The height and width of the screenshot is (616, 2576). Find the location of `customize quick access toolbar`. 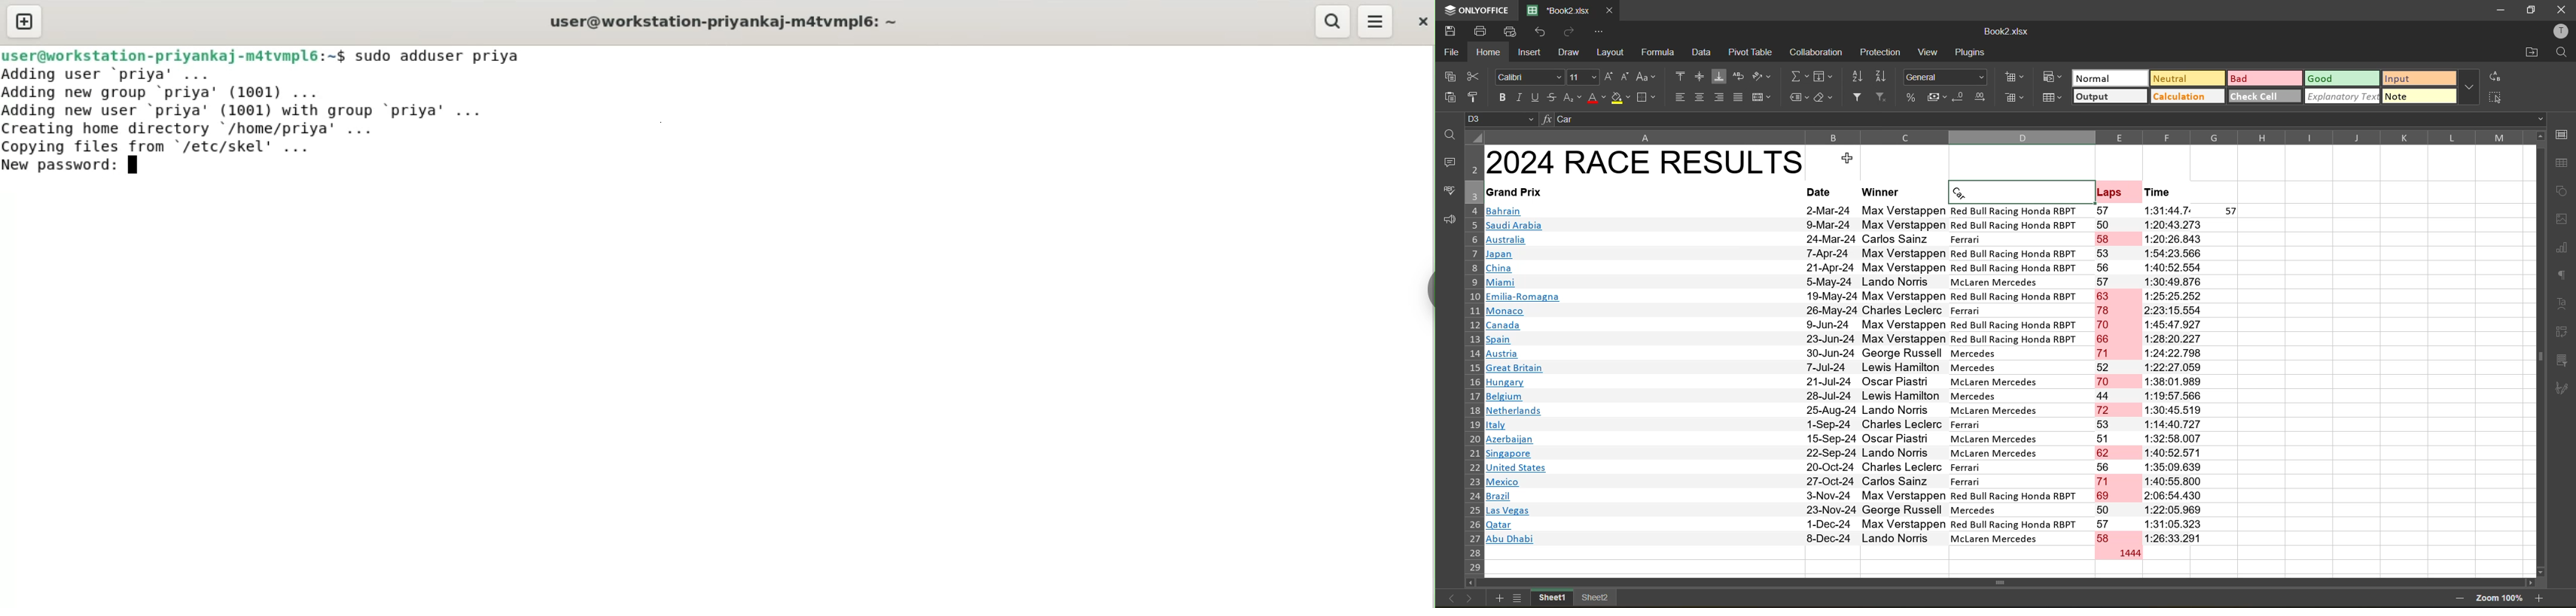

customize quick access toolbar is located at coordinates (1594, 31).